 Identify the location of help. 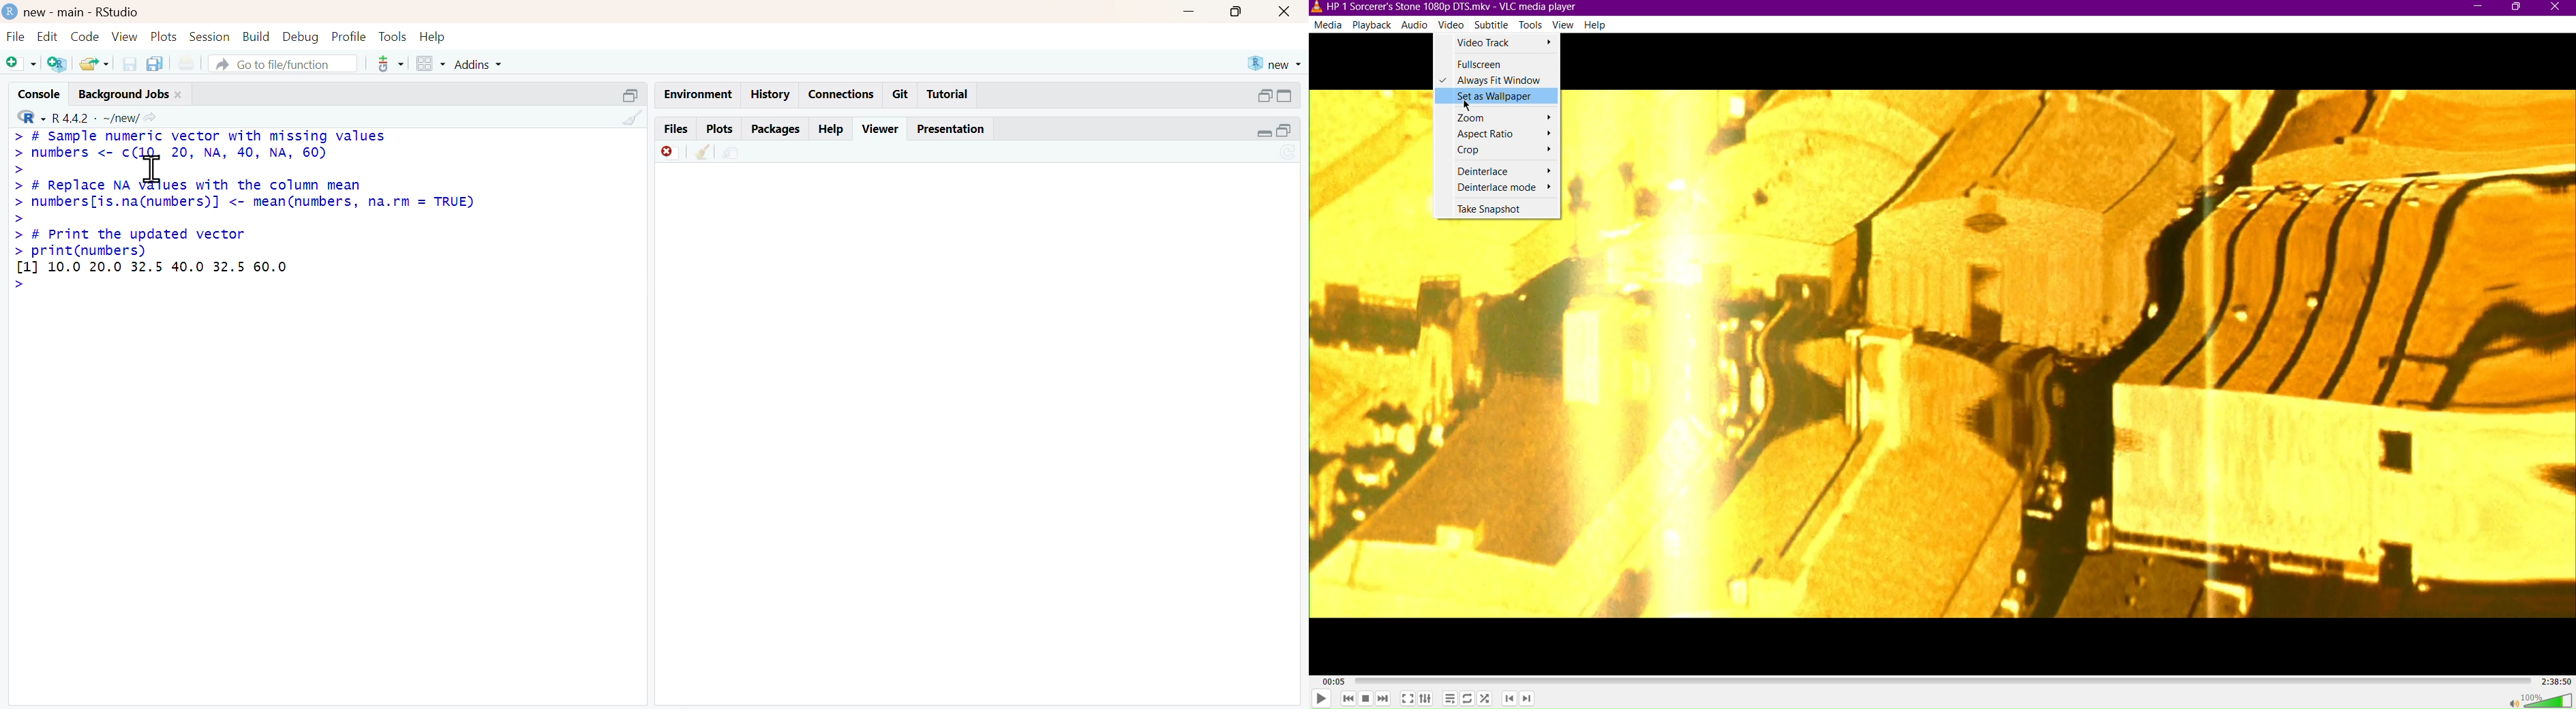
(832, 130).